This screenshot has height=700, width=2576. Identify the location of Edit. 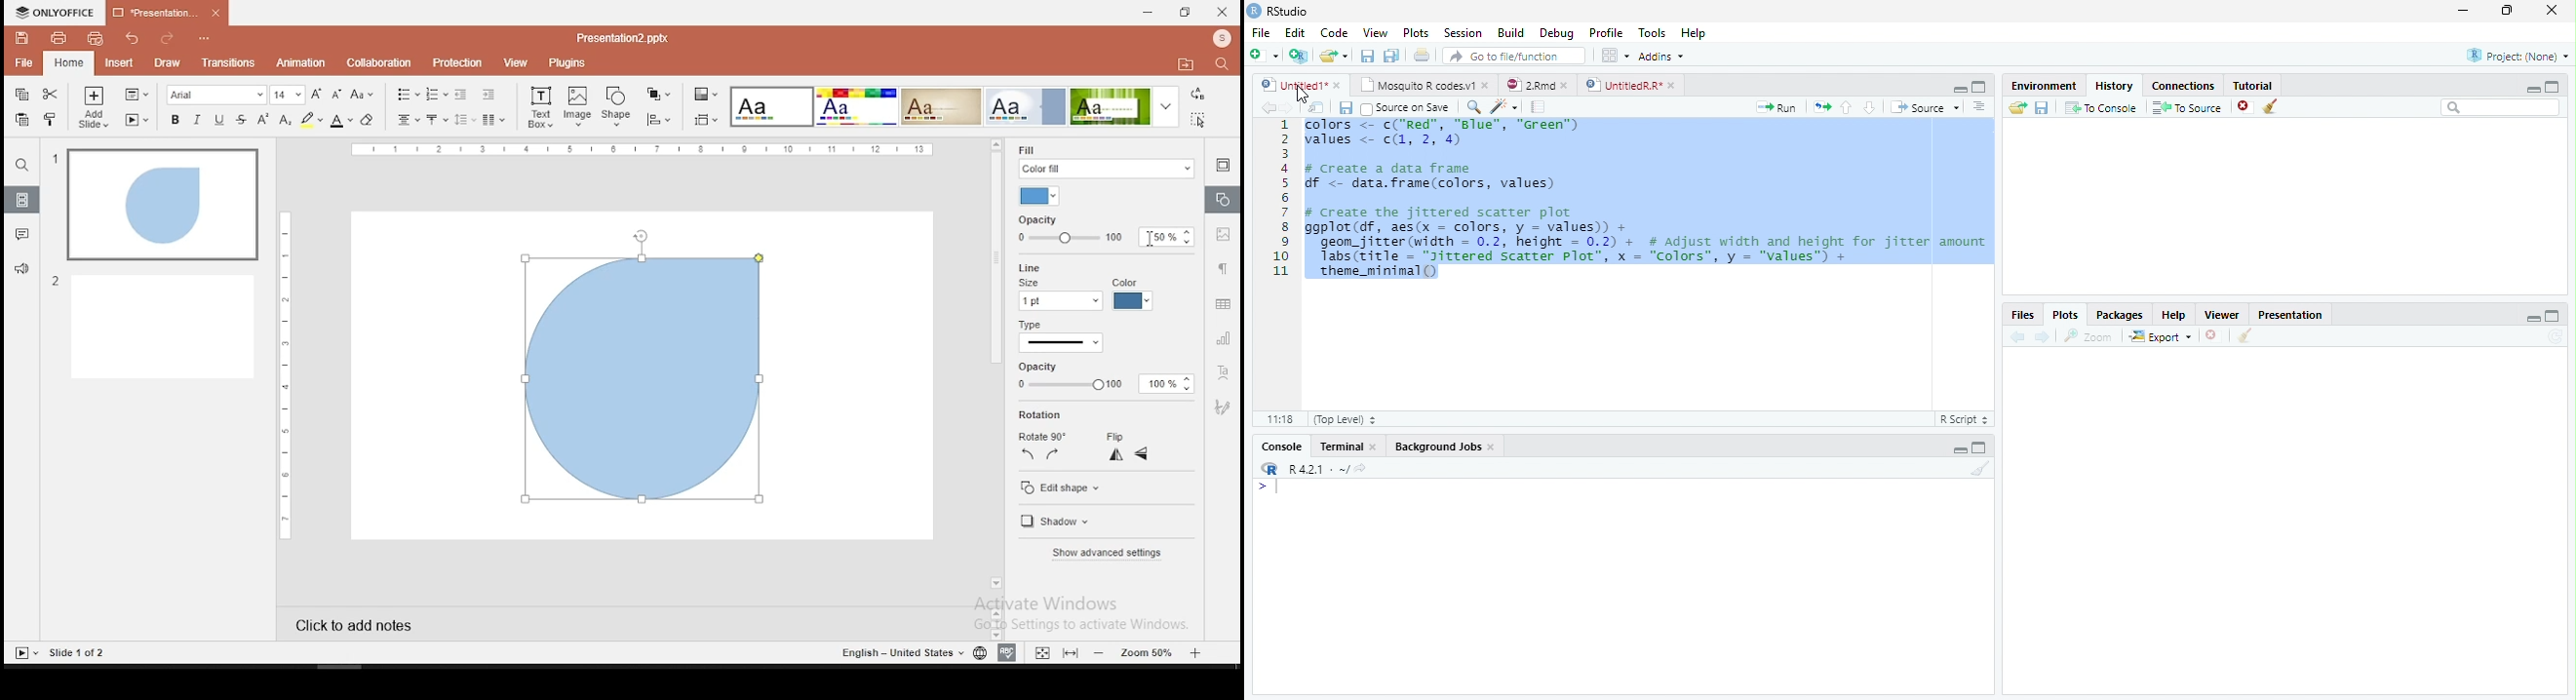
(1295, 33).